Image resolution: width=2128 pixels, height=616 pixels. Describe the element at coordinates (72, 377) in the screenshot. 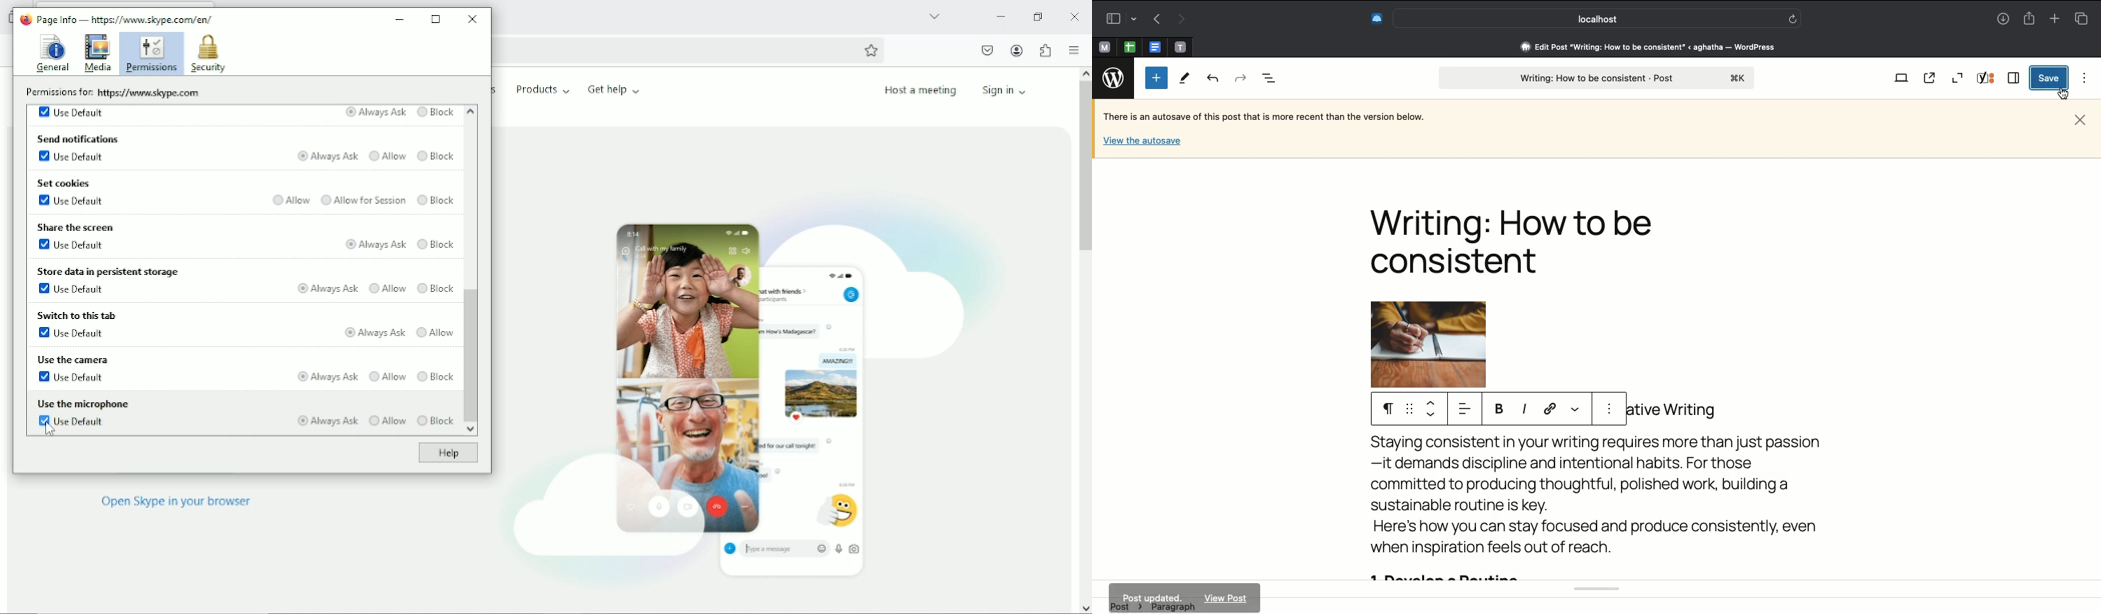

I see `Use default` at that location.